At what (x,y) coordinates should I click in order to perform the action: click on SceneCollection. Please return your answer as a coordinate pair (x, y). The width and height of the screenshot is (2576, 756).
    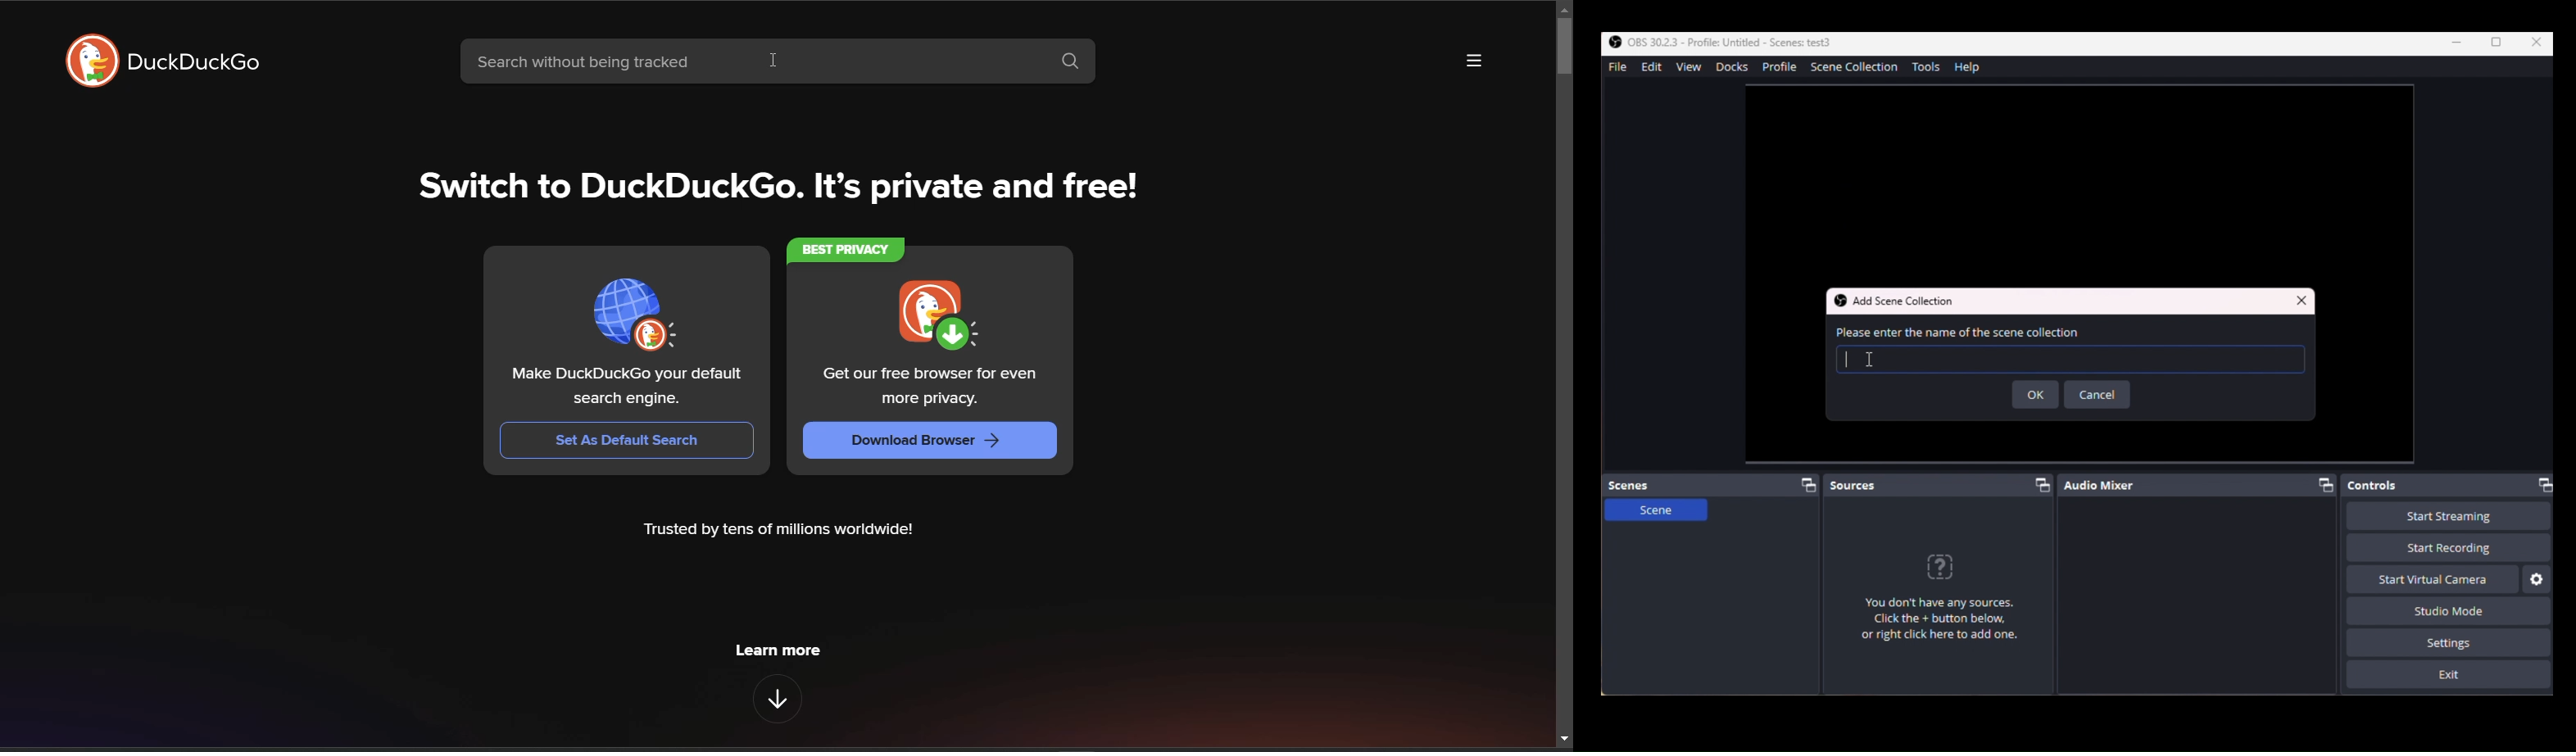
    Looking at the image, I should click on (1858, 69).